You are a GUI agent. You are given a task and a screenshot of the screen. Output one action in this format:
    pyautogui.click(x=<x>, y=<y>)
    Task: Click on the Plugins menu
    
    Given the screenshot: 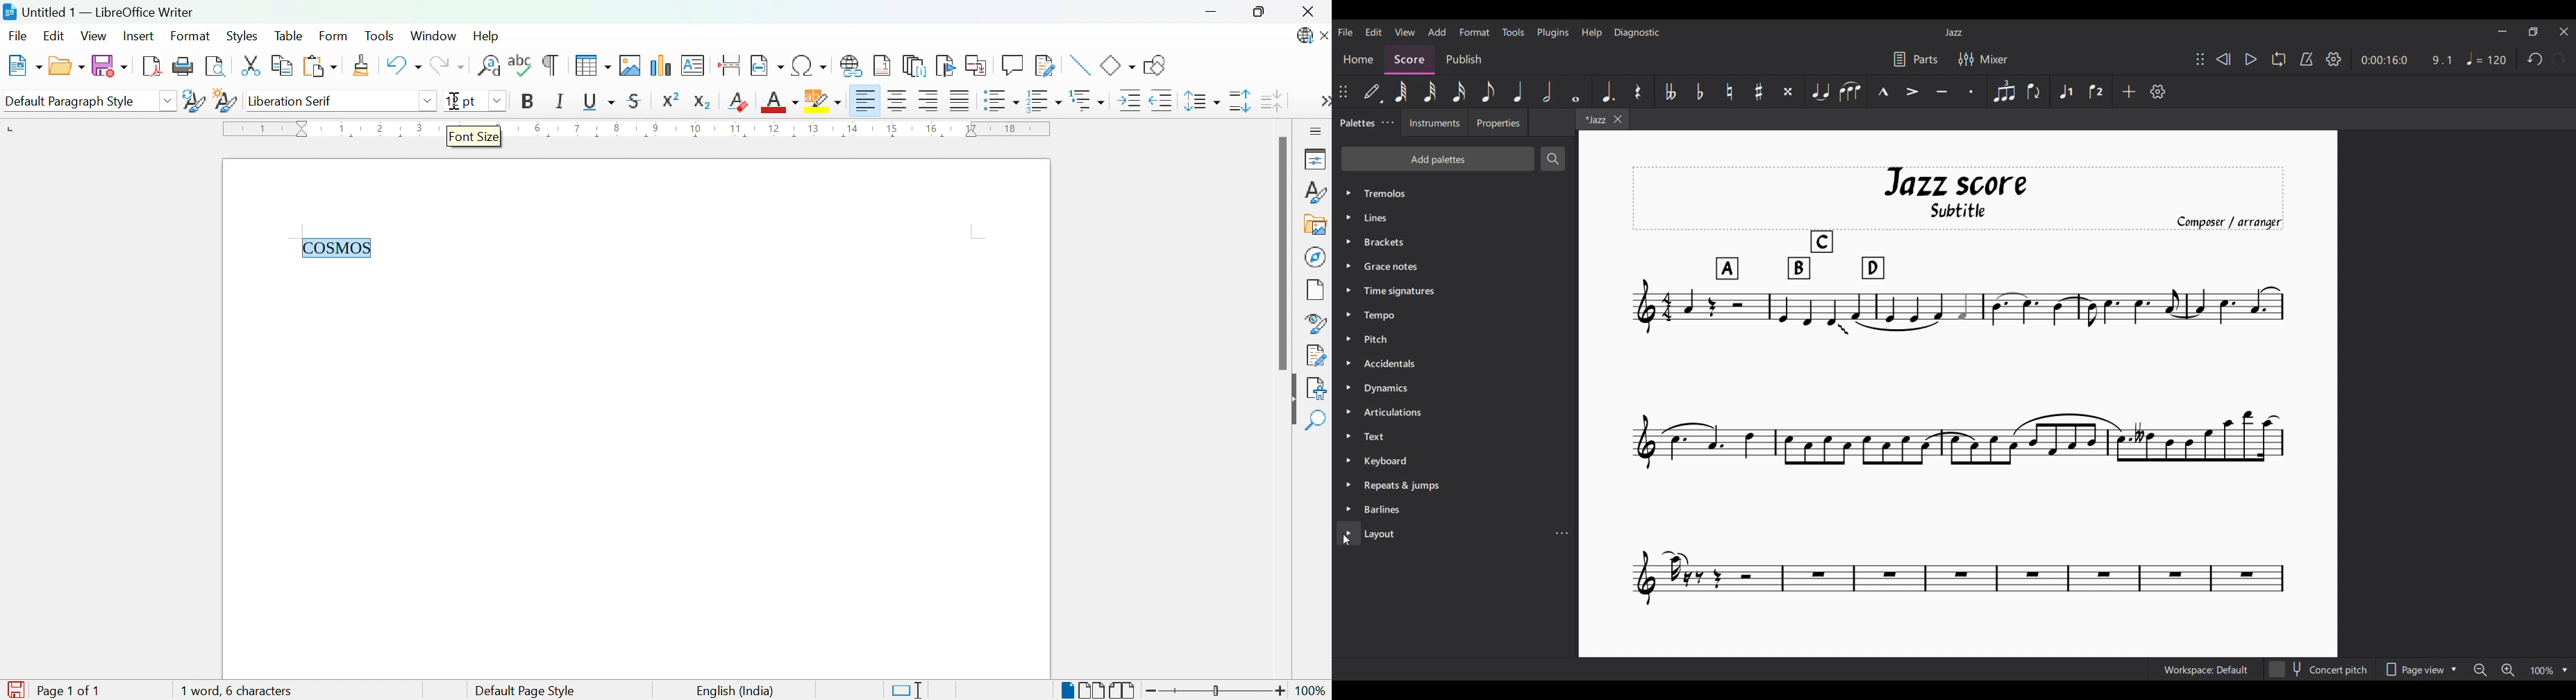 What is the action you would take?
    pyautogui.click(x=1553, y=32)
    